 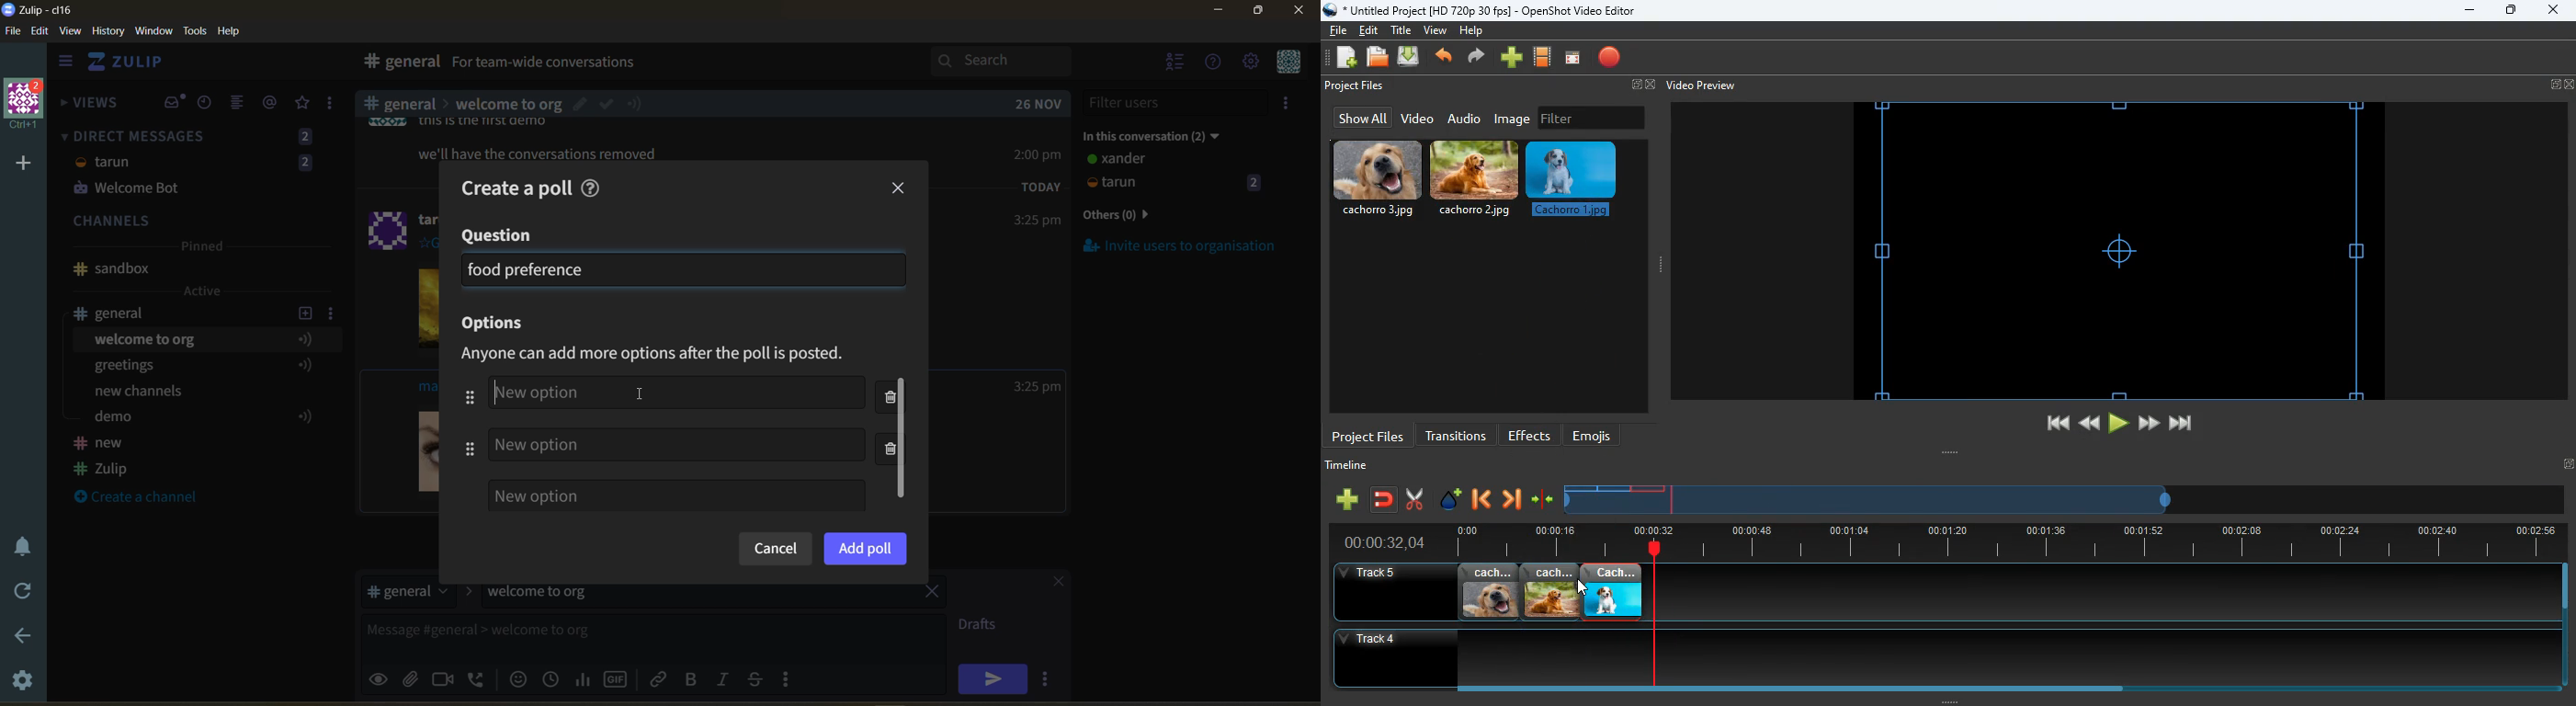 I want to click on close, so click(x=2552, y=11).